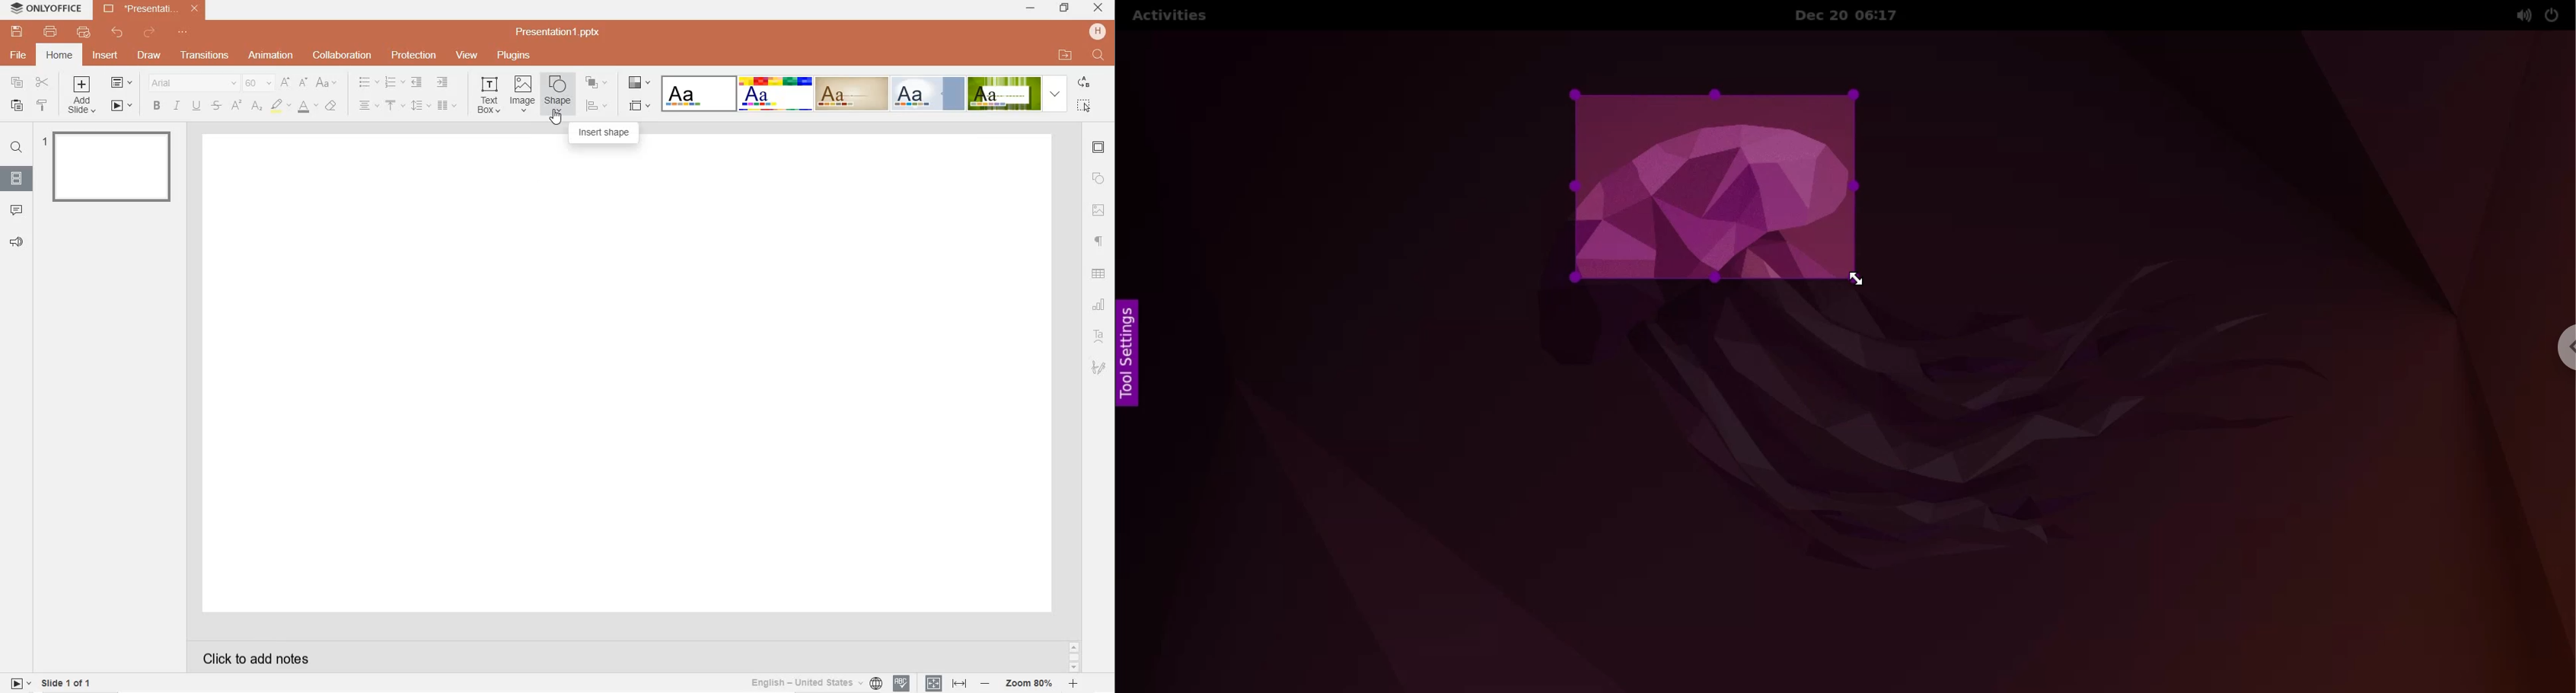  Describe the element at coordinates (327, 83) in the screenshot. I see `change case` at that location.